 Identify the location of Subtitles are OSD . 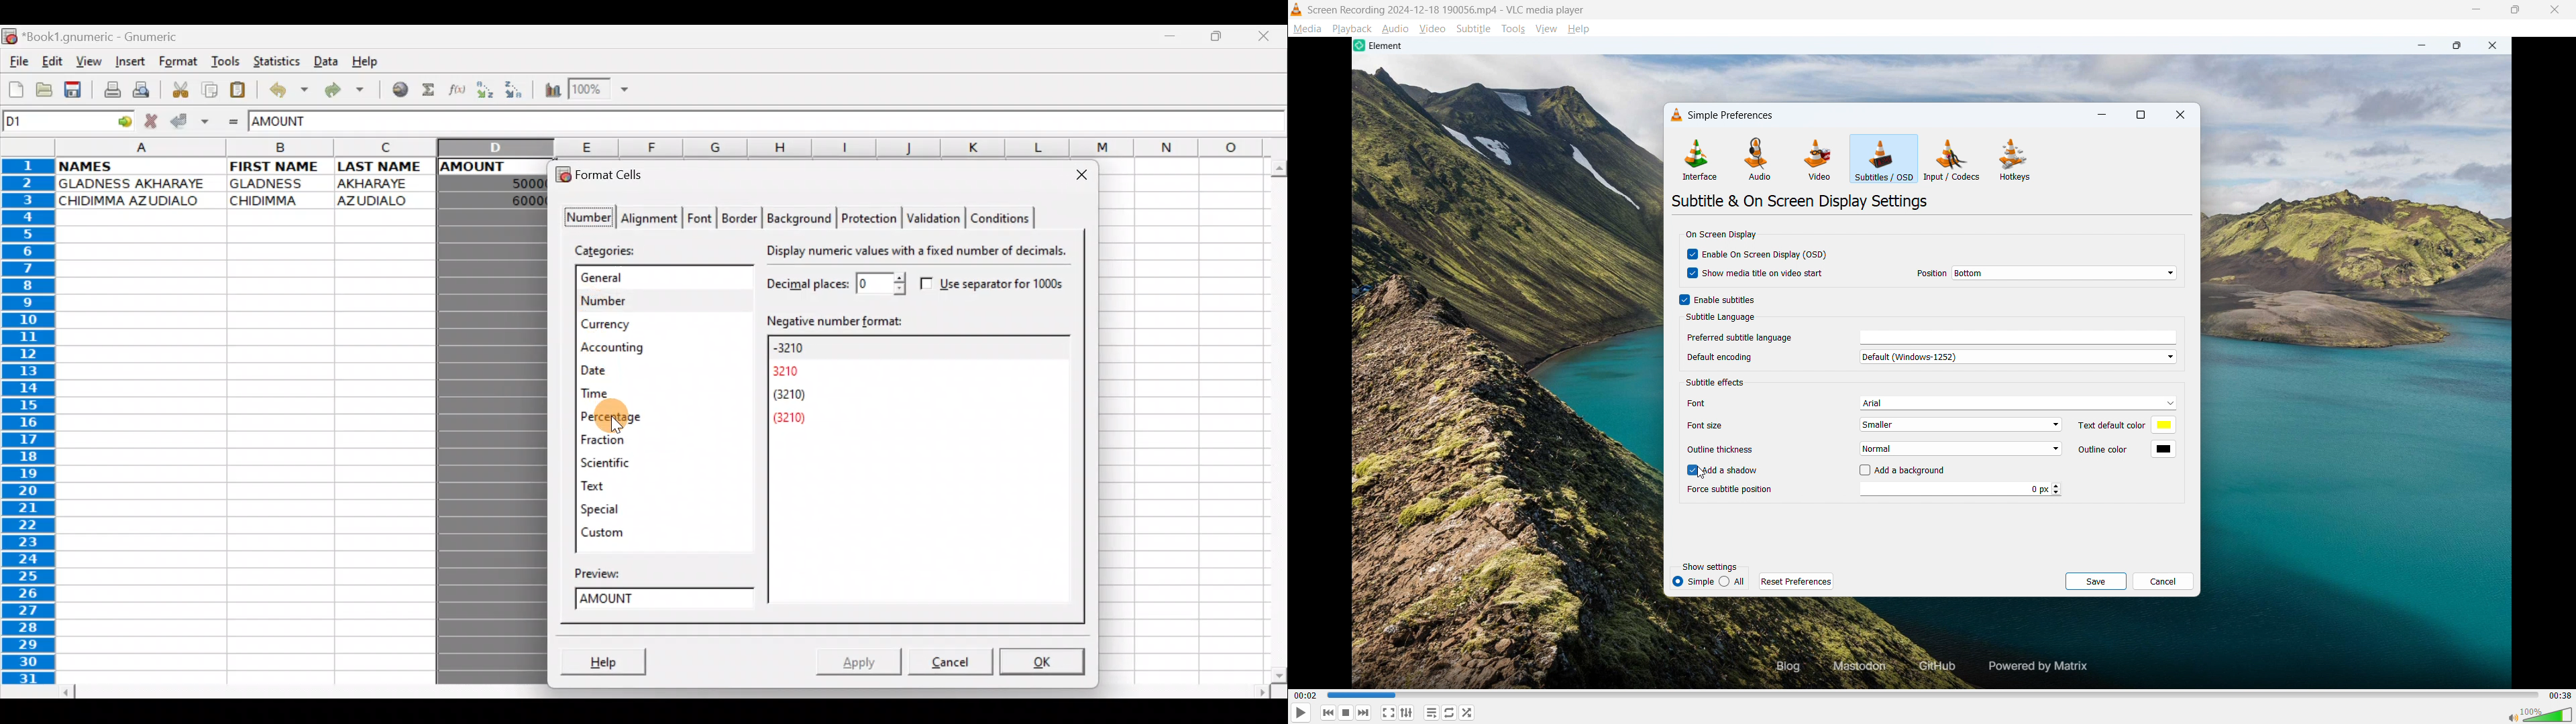
(1884, 158).